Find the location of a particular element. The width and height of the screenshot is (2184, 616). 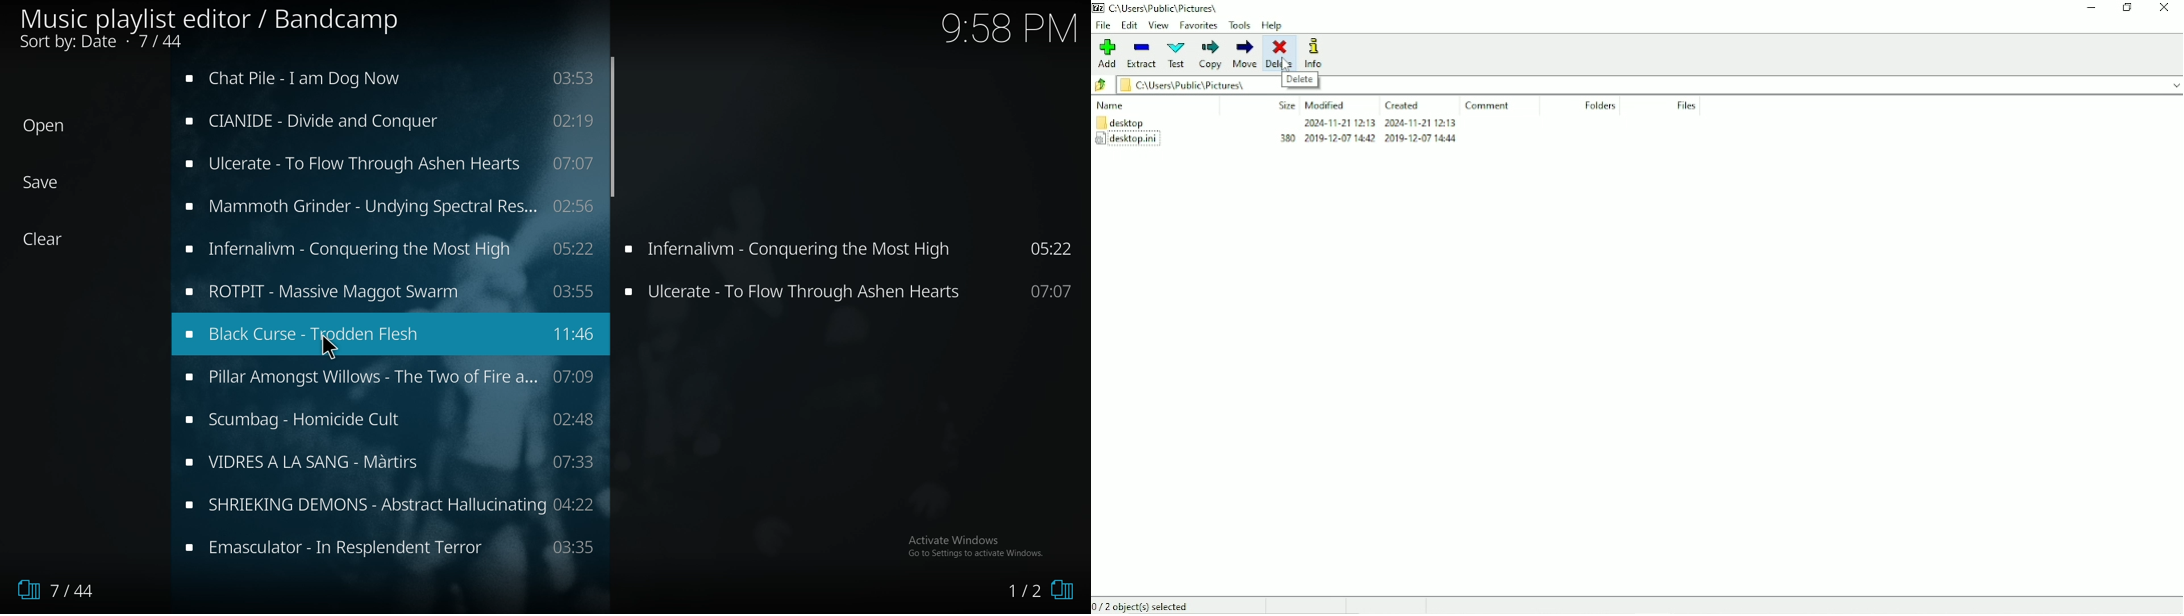

Minimize is located at coordinates (2089, 9).